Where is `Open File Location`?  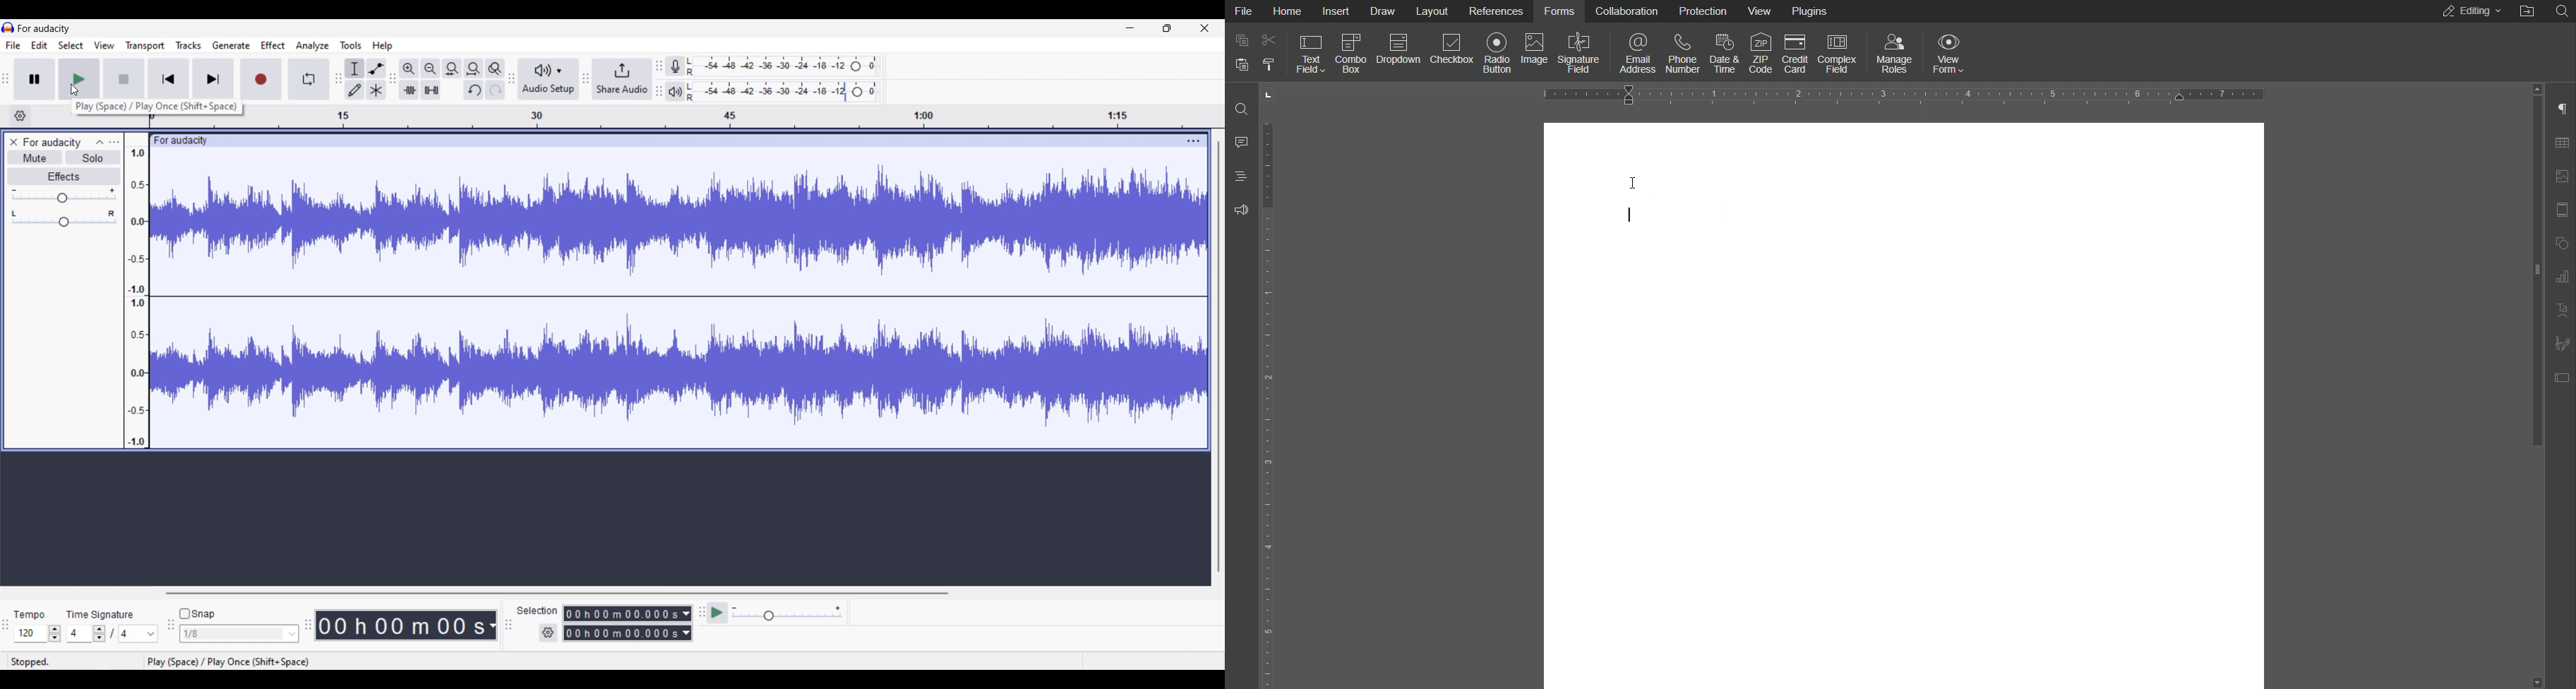 Open File Location is located at coordinates (2531, 11).